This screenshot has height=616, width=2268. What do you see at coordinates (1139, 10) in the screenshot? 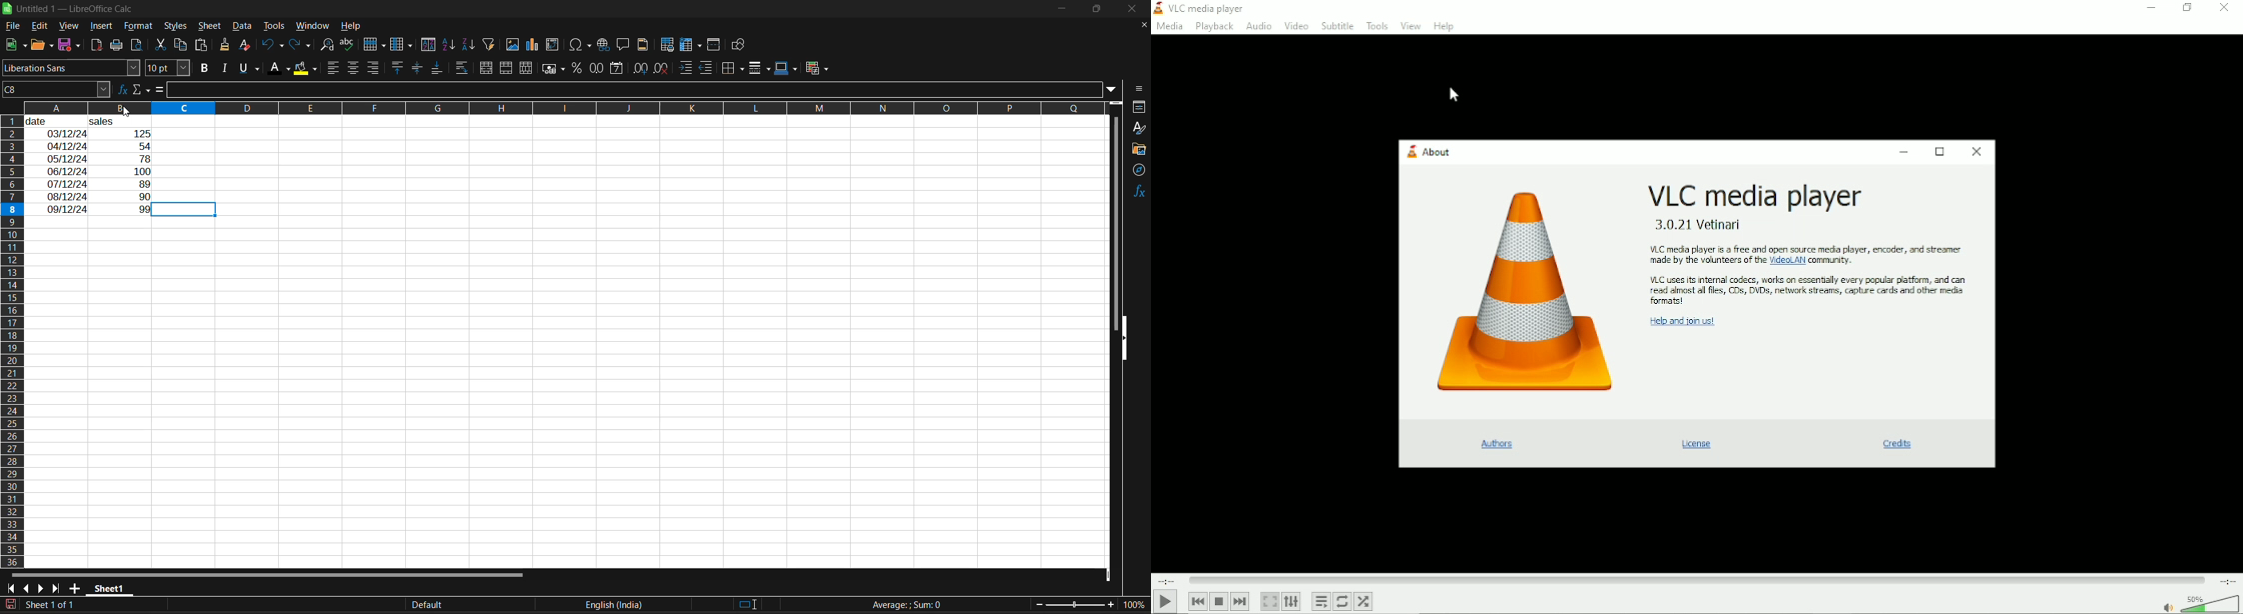
I see `close` at bounding box center [1139, 10].